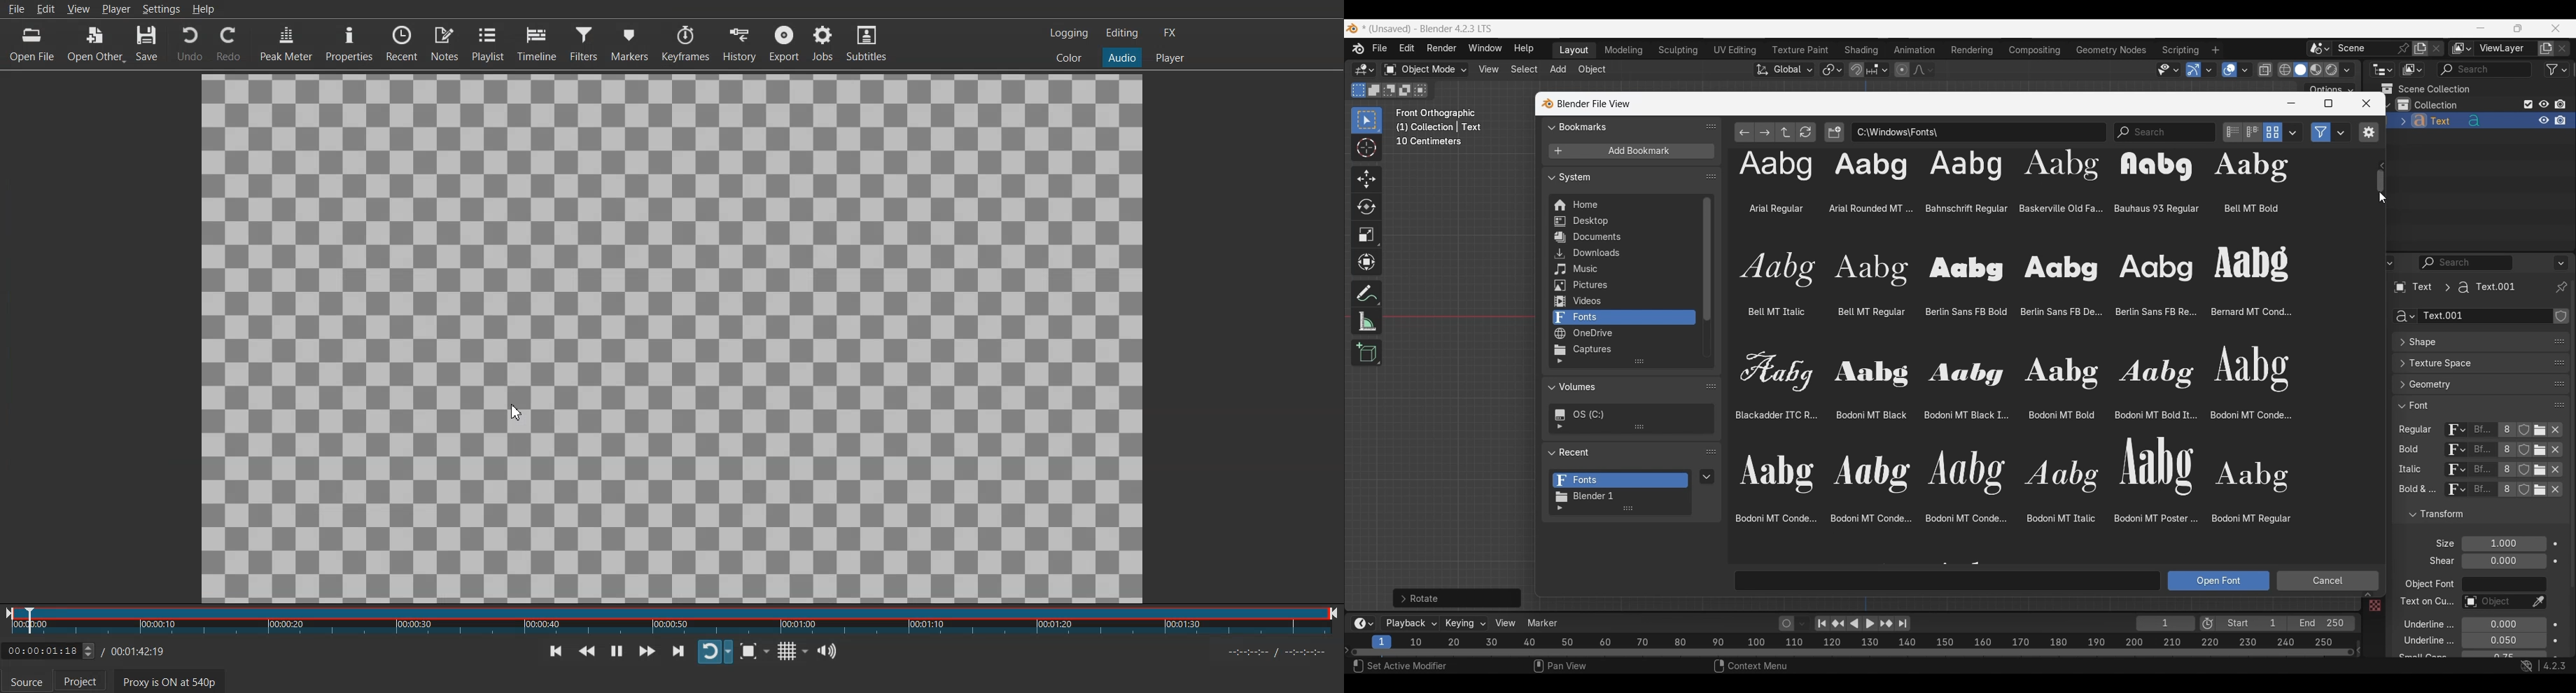  I want to click on Parent directory, so click(1785, 132).